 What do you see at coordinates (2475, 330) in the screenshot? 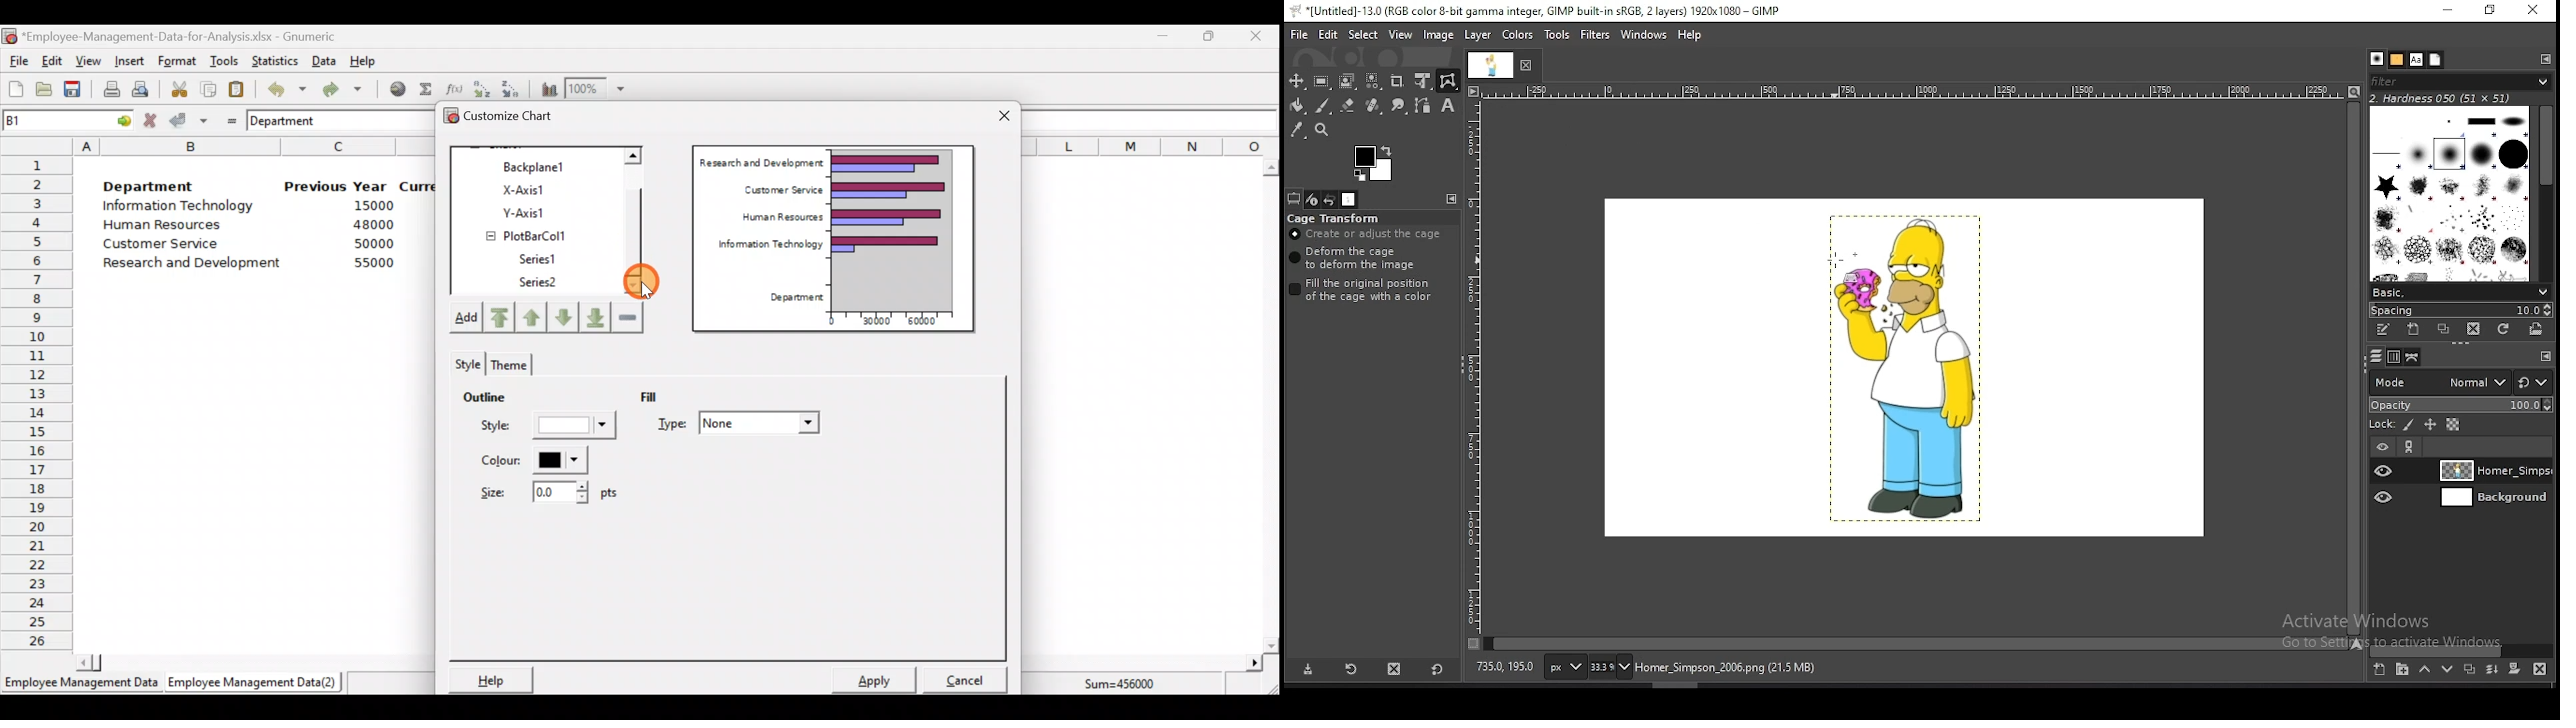
I see `delete brush` at bounding box center [2475, 330].